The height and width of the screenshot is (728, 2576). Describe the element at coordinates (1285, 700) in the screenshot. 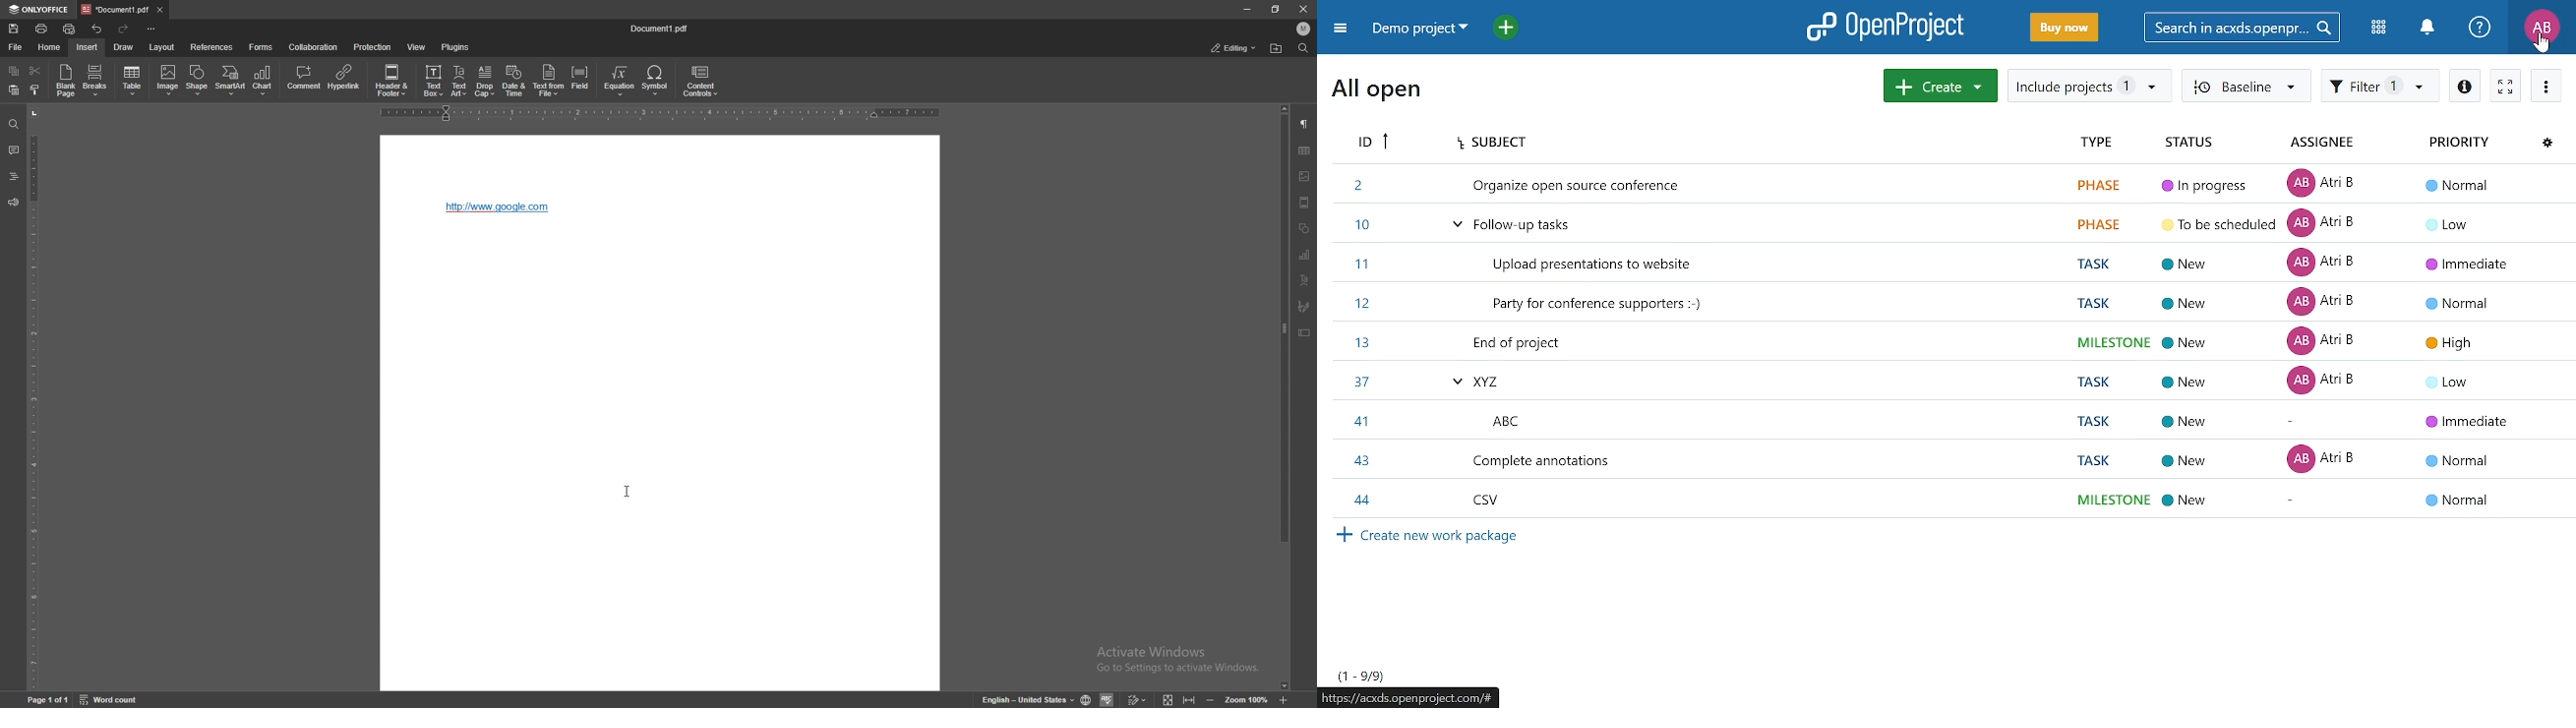

I see `zoom in` at that location.